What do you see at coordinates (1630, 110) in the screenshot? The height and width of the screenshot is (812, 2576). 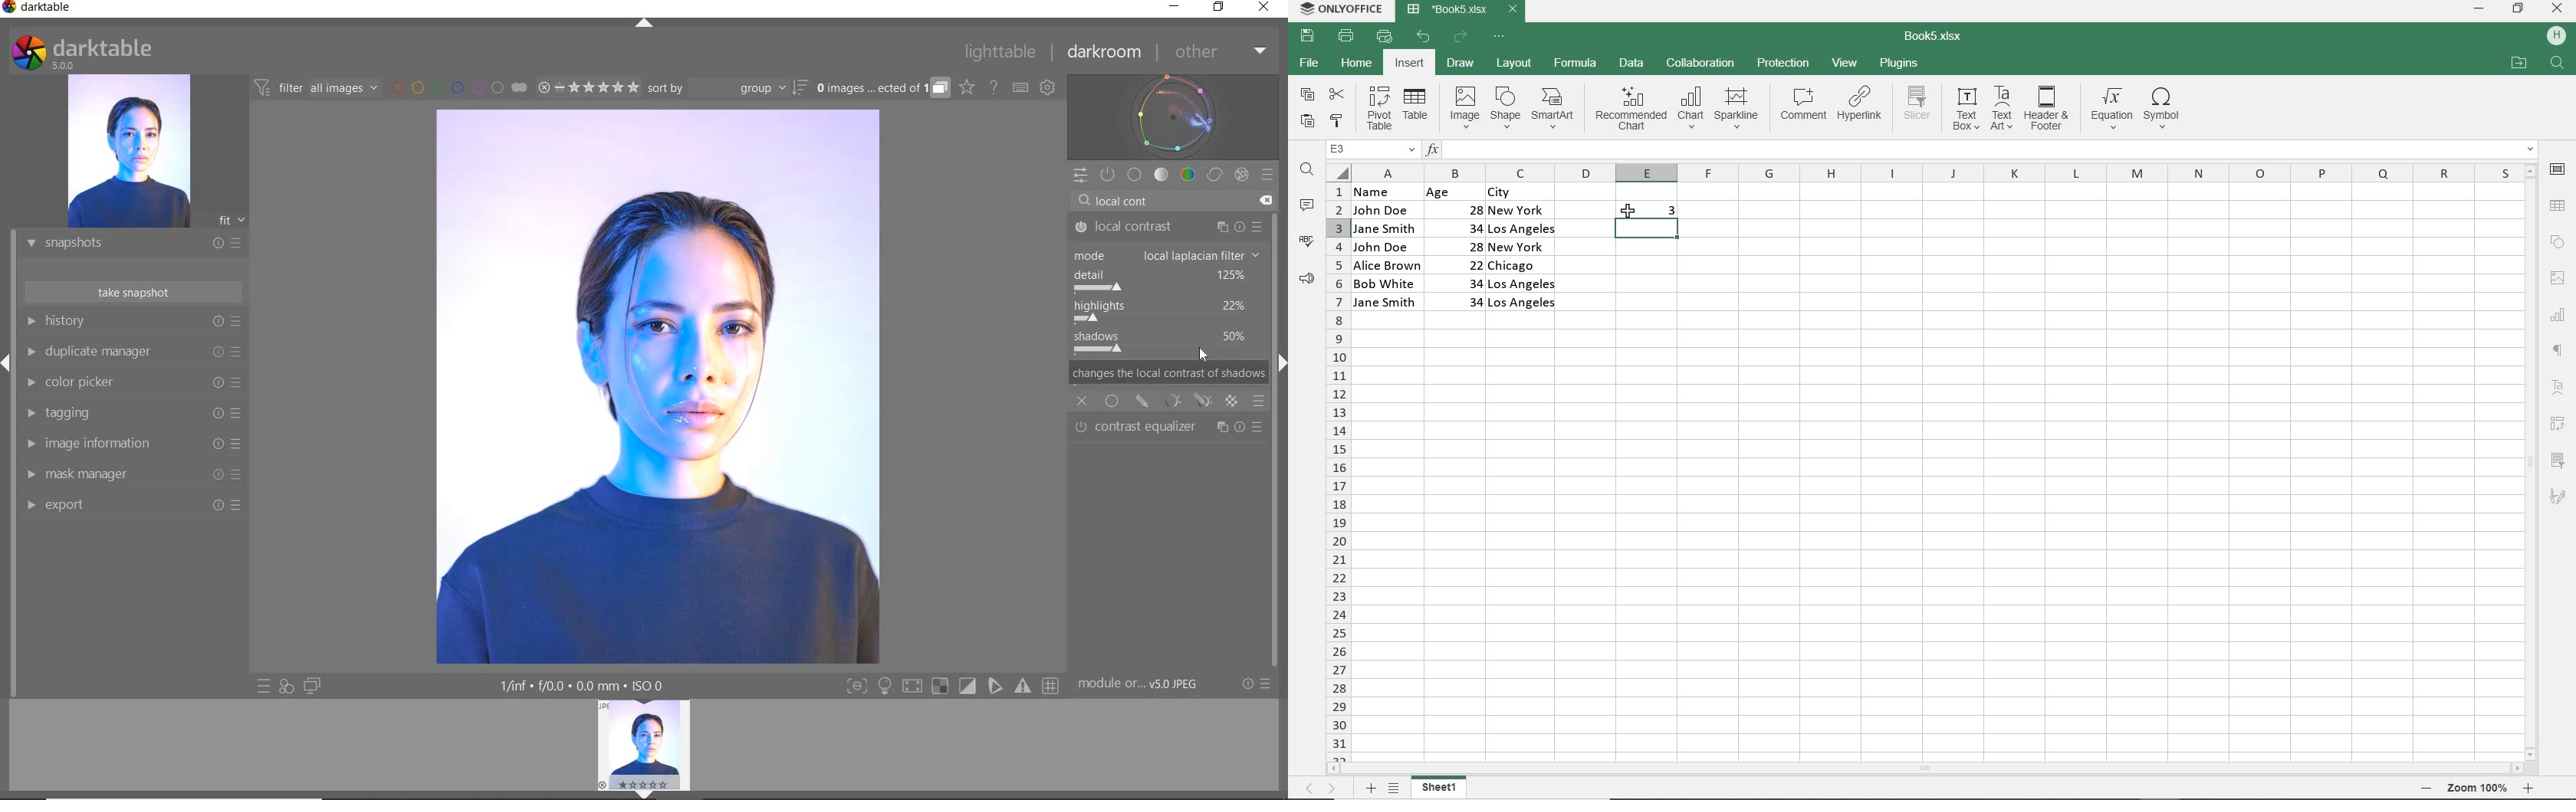 I see `RECOMMENDED CHART` at bounding box center [1630, 110].